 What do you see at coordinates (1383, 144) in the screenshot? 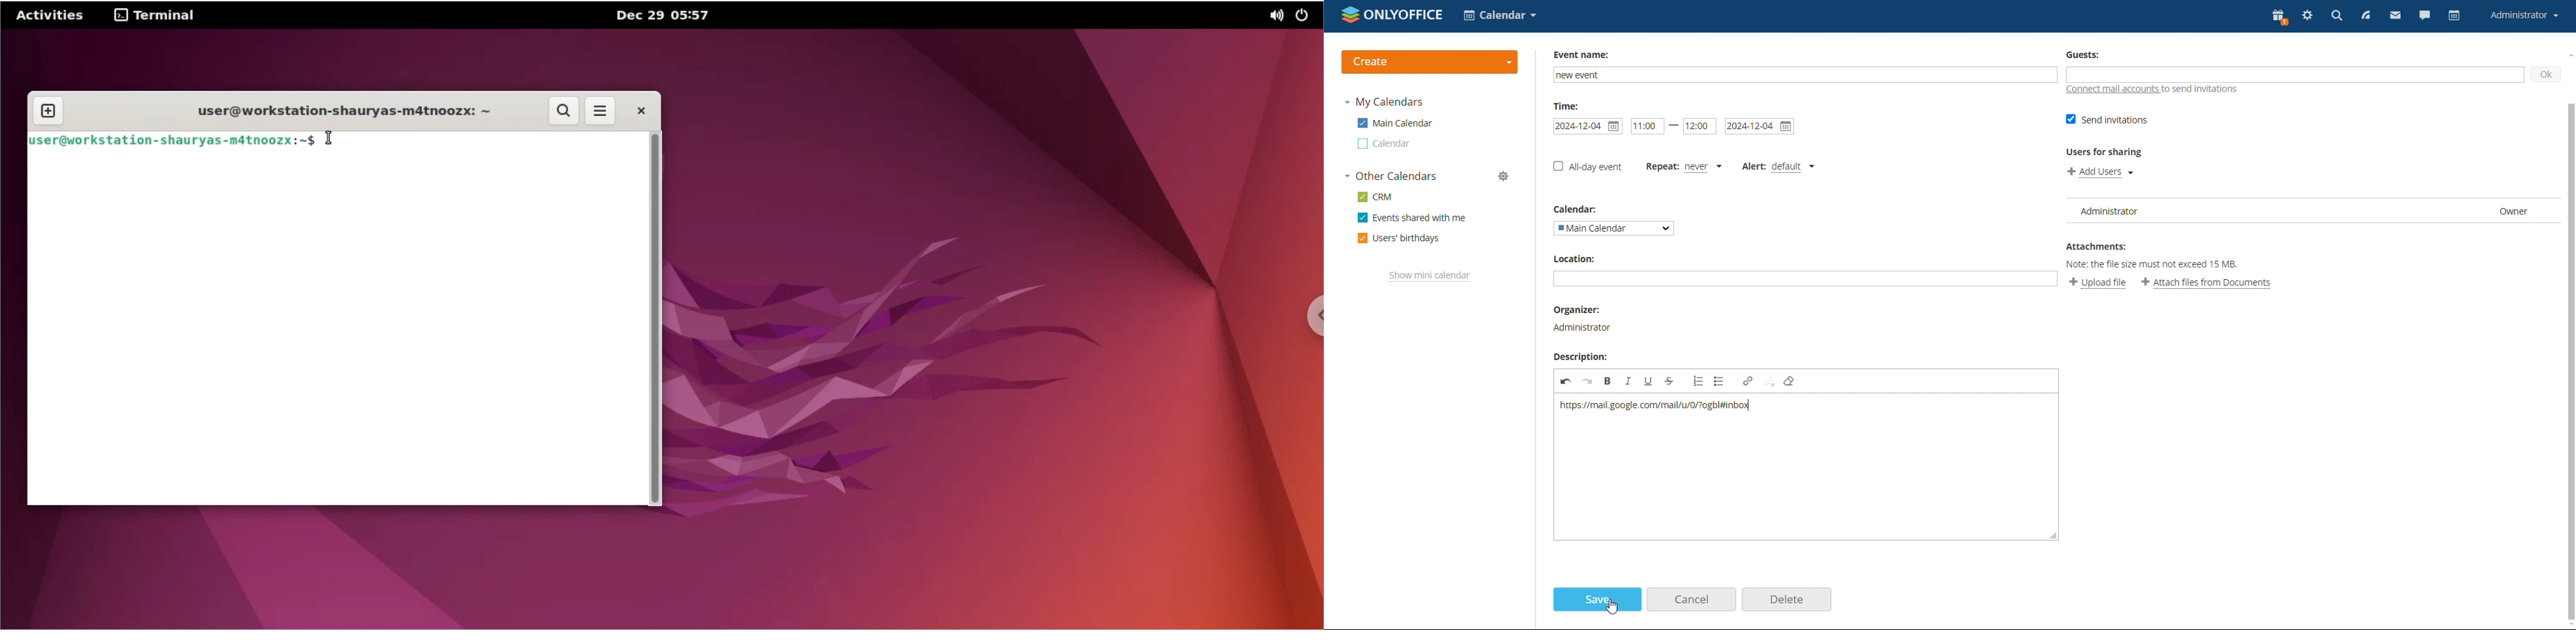
I see `calendar` at bounding box center [1383, 144].